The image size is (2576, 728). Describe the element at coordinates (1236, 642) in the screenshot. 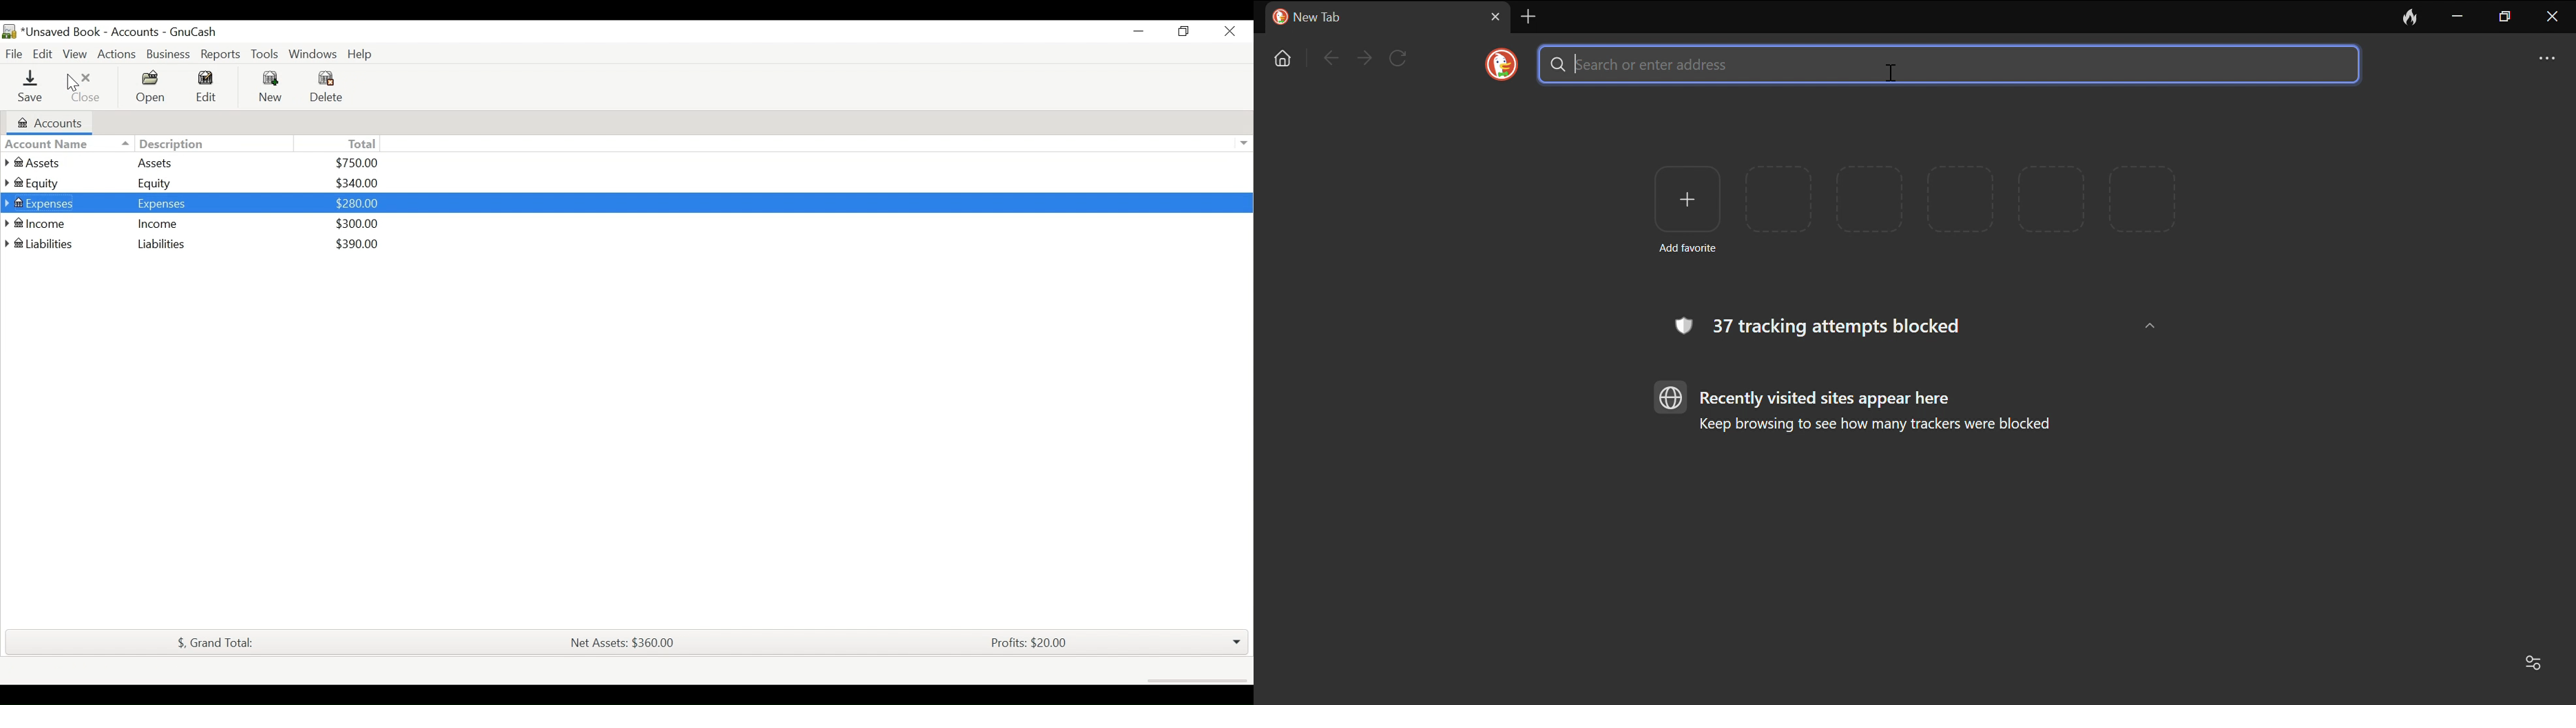

I see `drop down` at that location.